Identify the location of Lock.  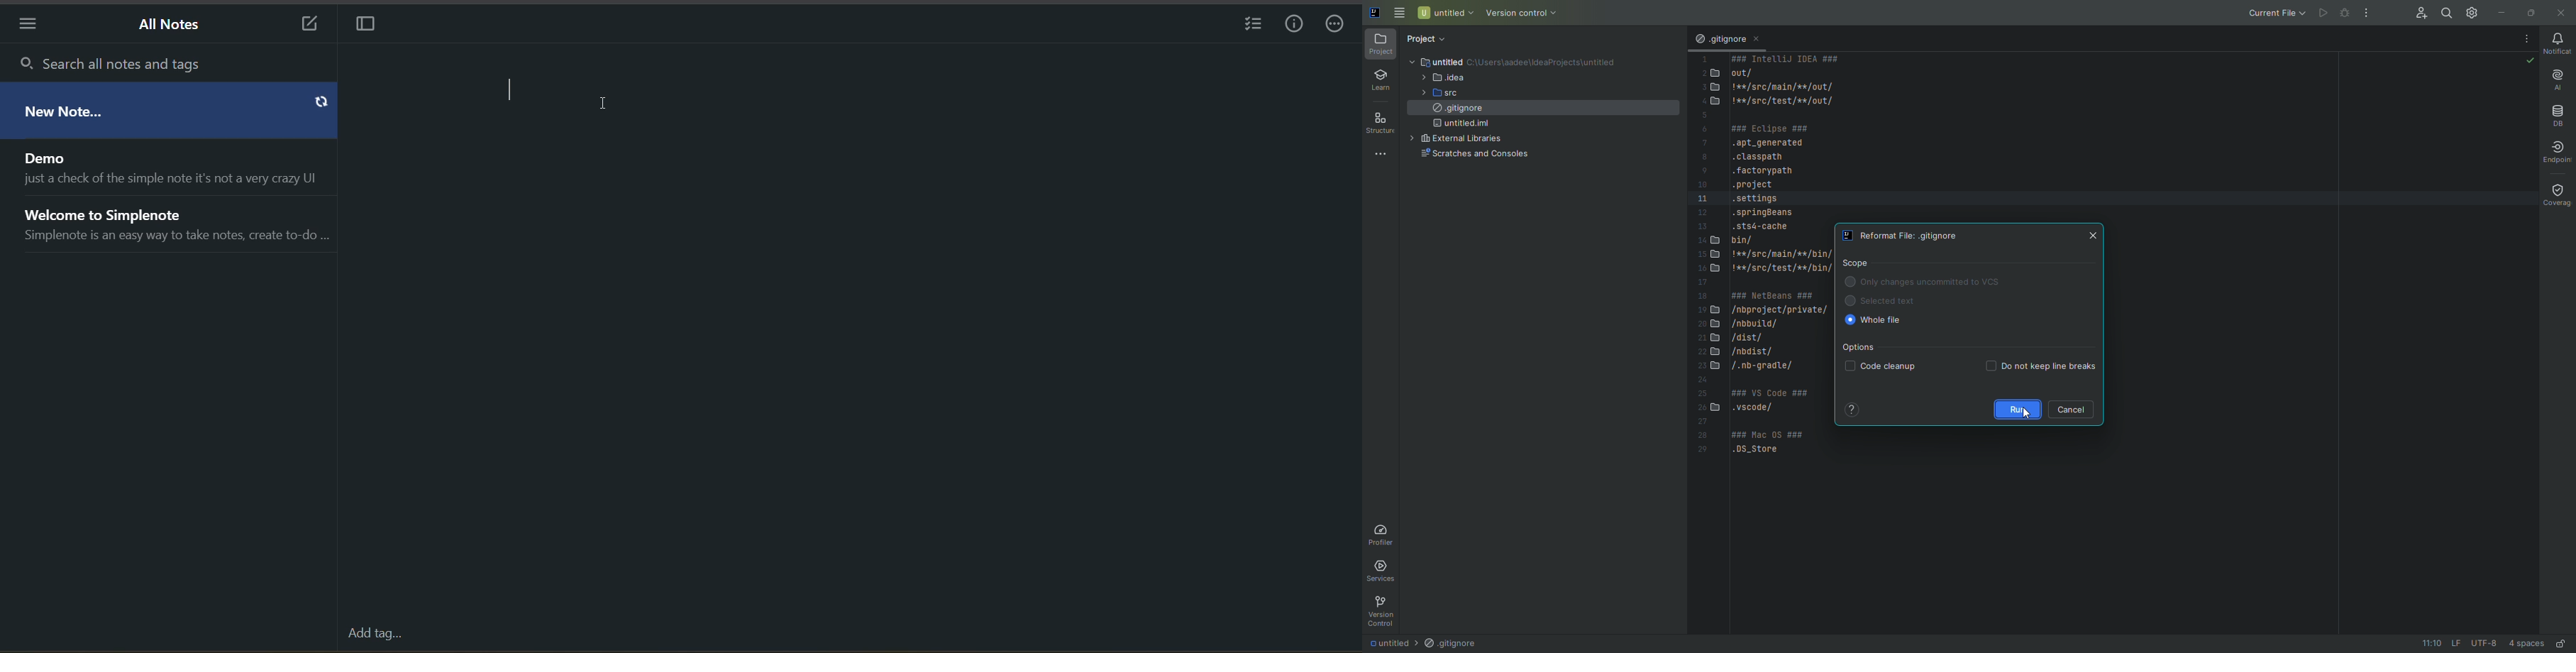
(2562, 642).